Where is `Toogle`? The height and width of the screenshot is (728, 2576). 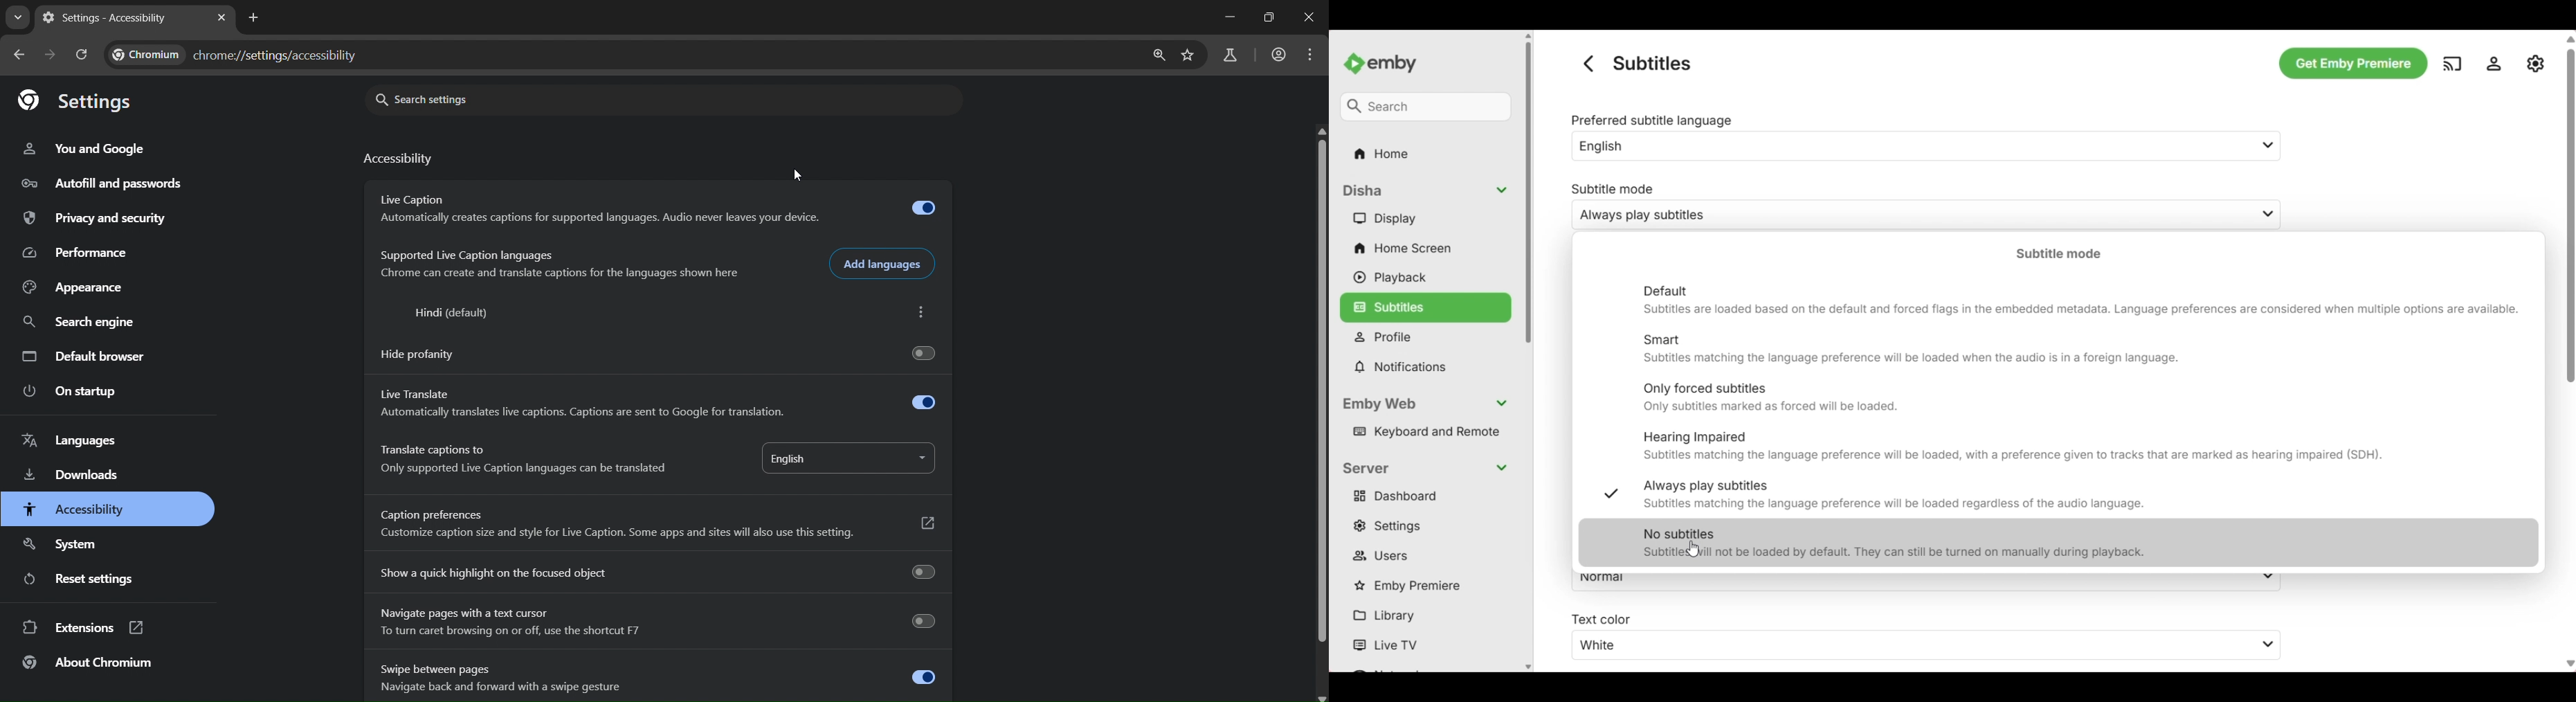 Toogle is located at coordinates (919, 570).